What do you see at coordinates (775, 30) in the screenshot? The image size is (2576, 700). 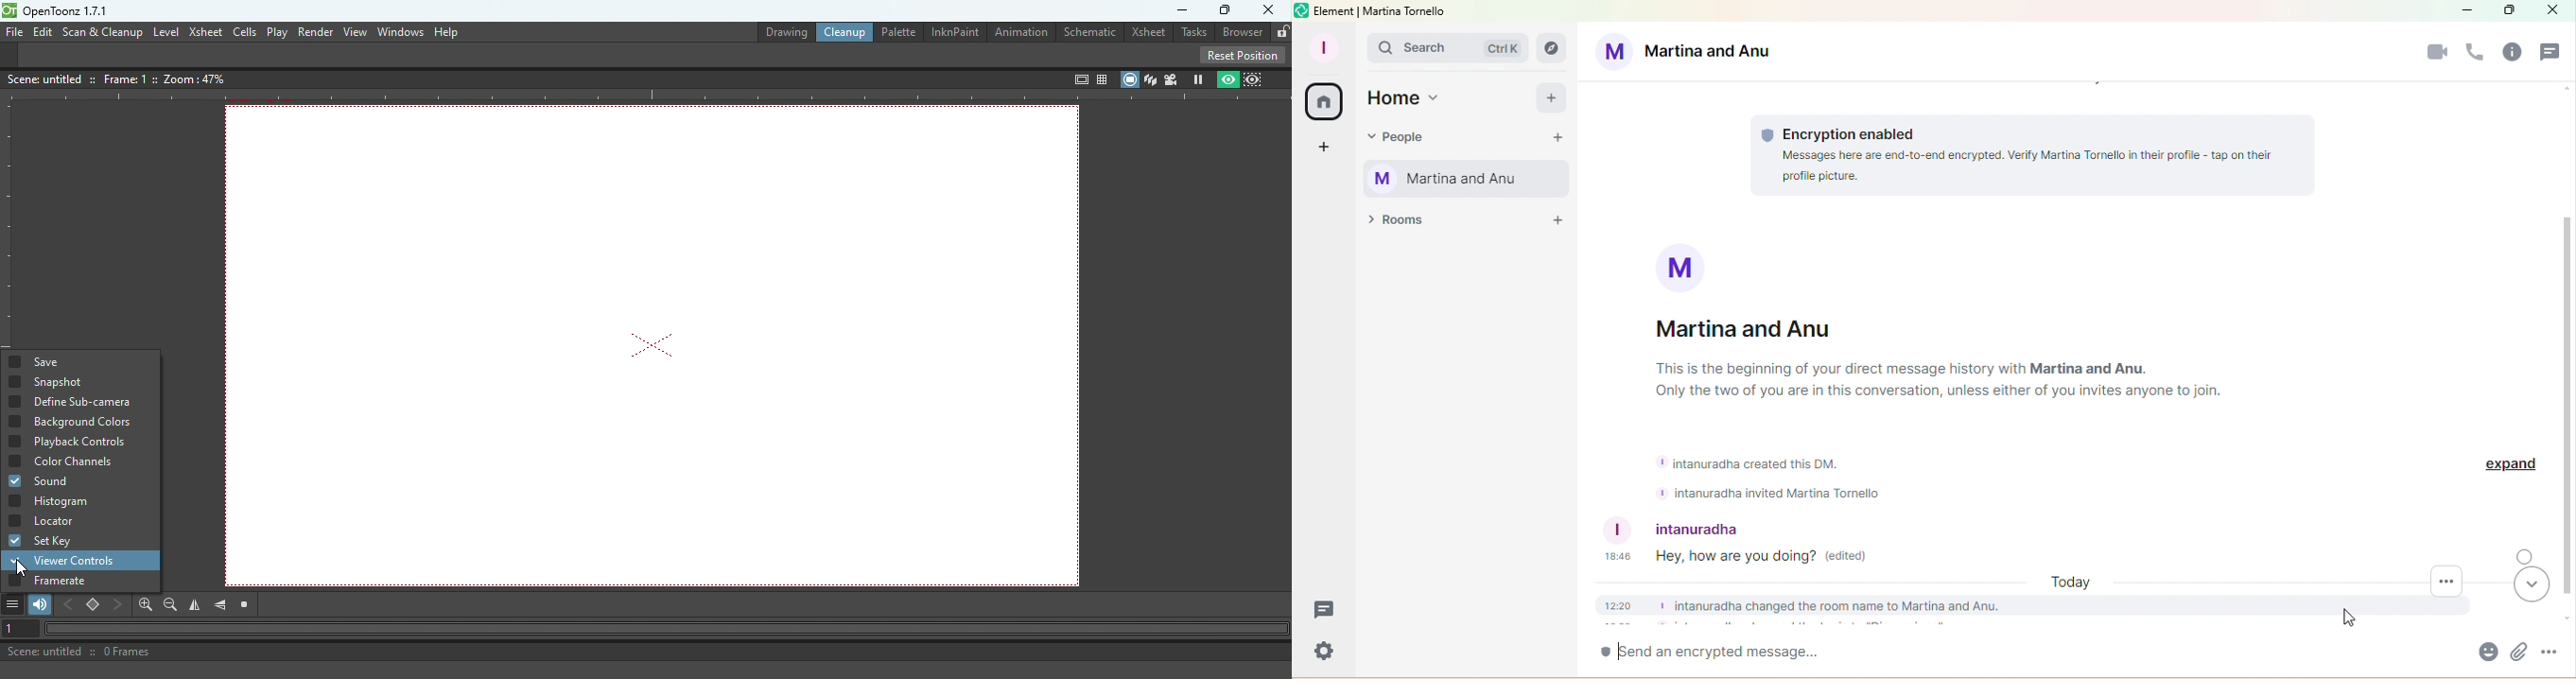 I see `Drawing` at bounding box center [775, 30].